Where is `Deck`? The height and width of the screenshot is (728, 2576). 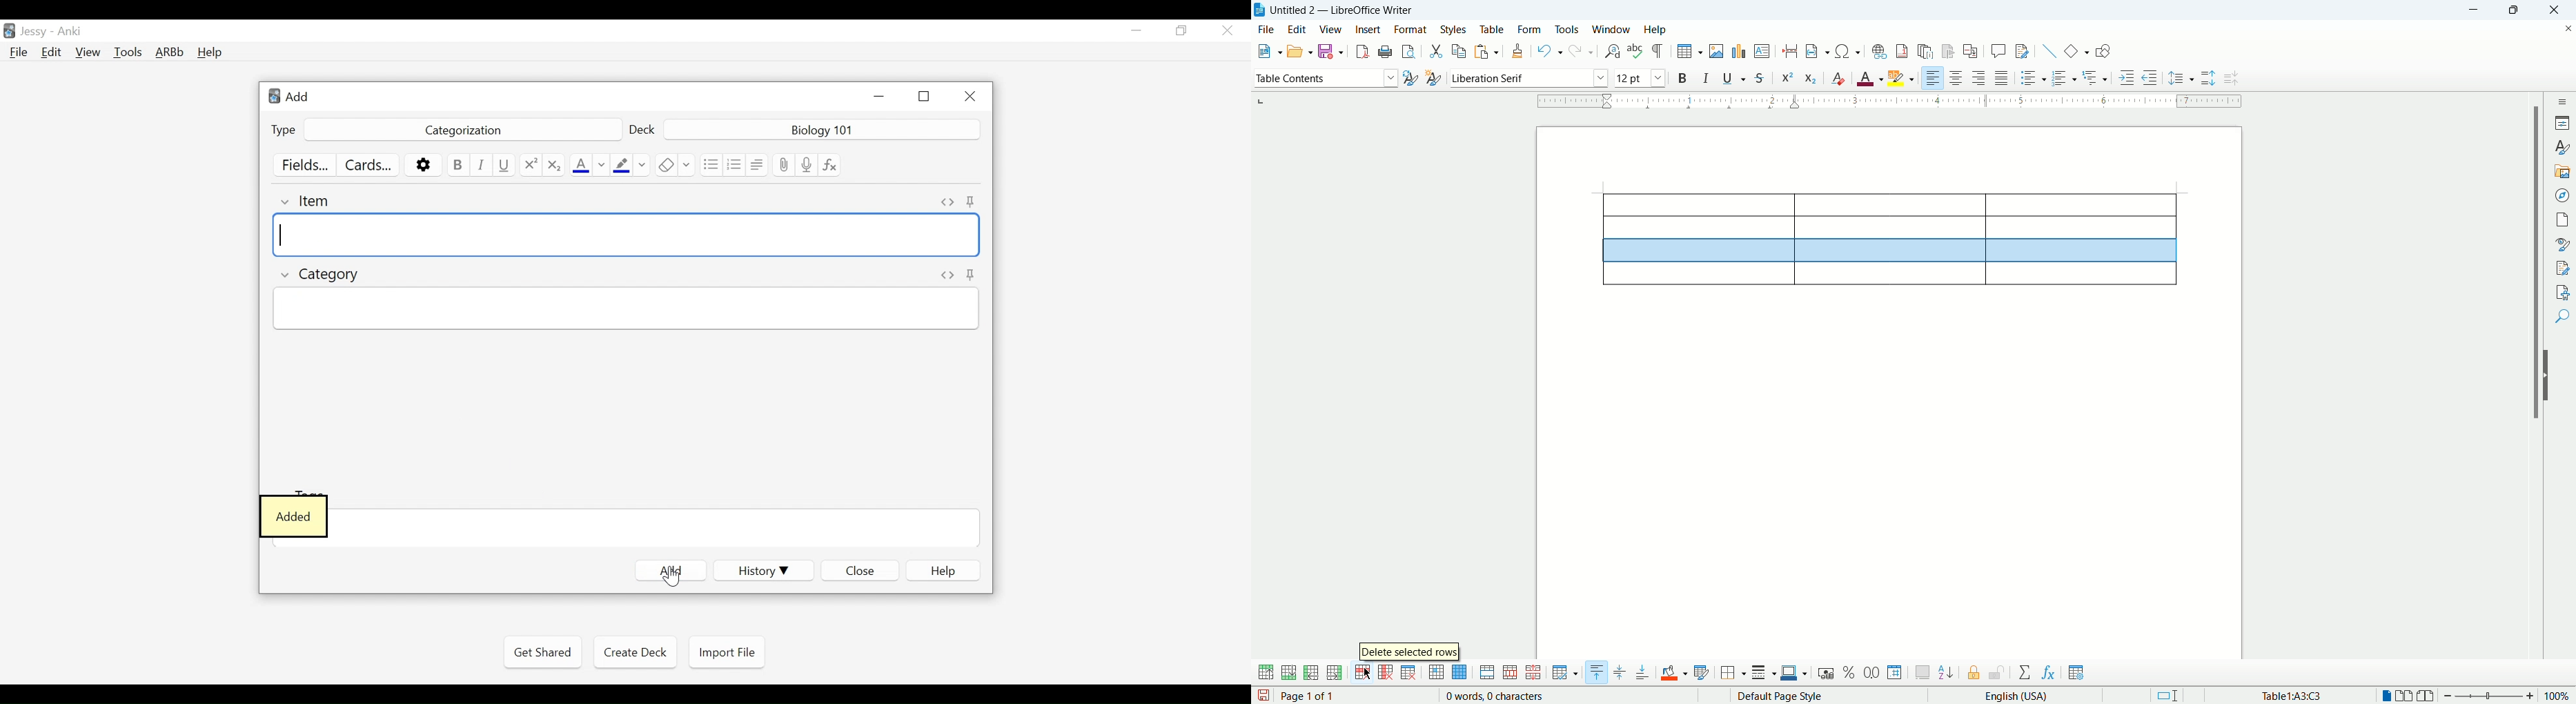
Deck is located at coordinates (643, 131).